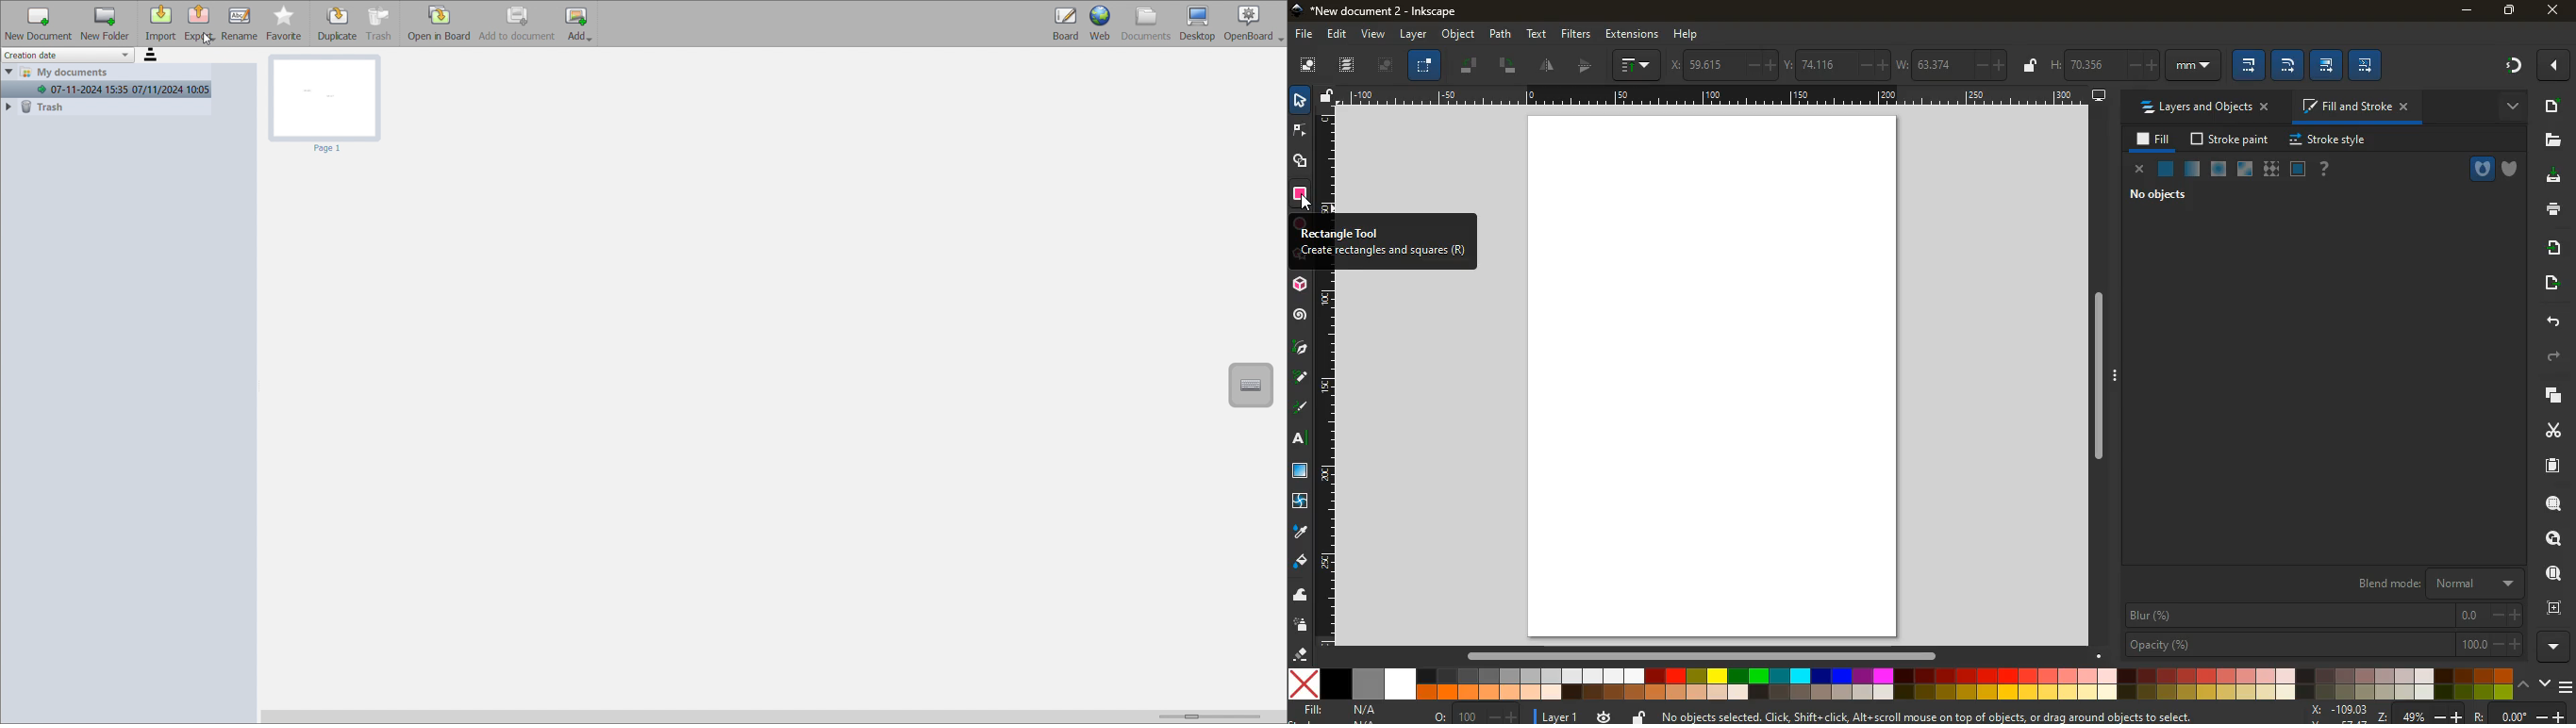 The width and height of the screenshot is (2576, 728). Describe the element at coordinates (2549, 430) in the screenshot. I see `cut` at that location.